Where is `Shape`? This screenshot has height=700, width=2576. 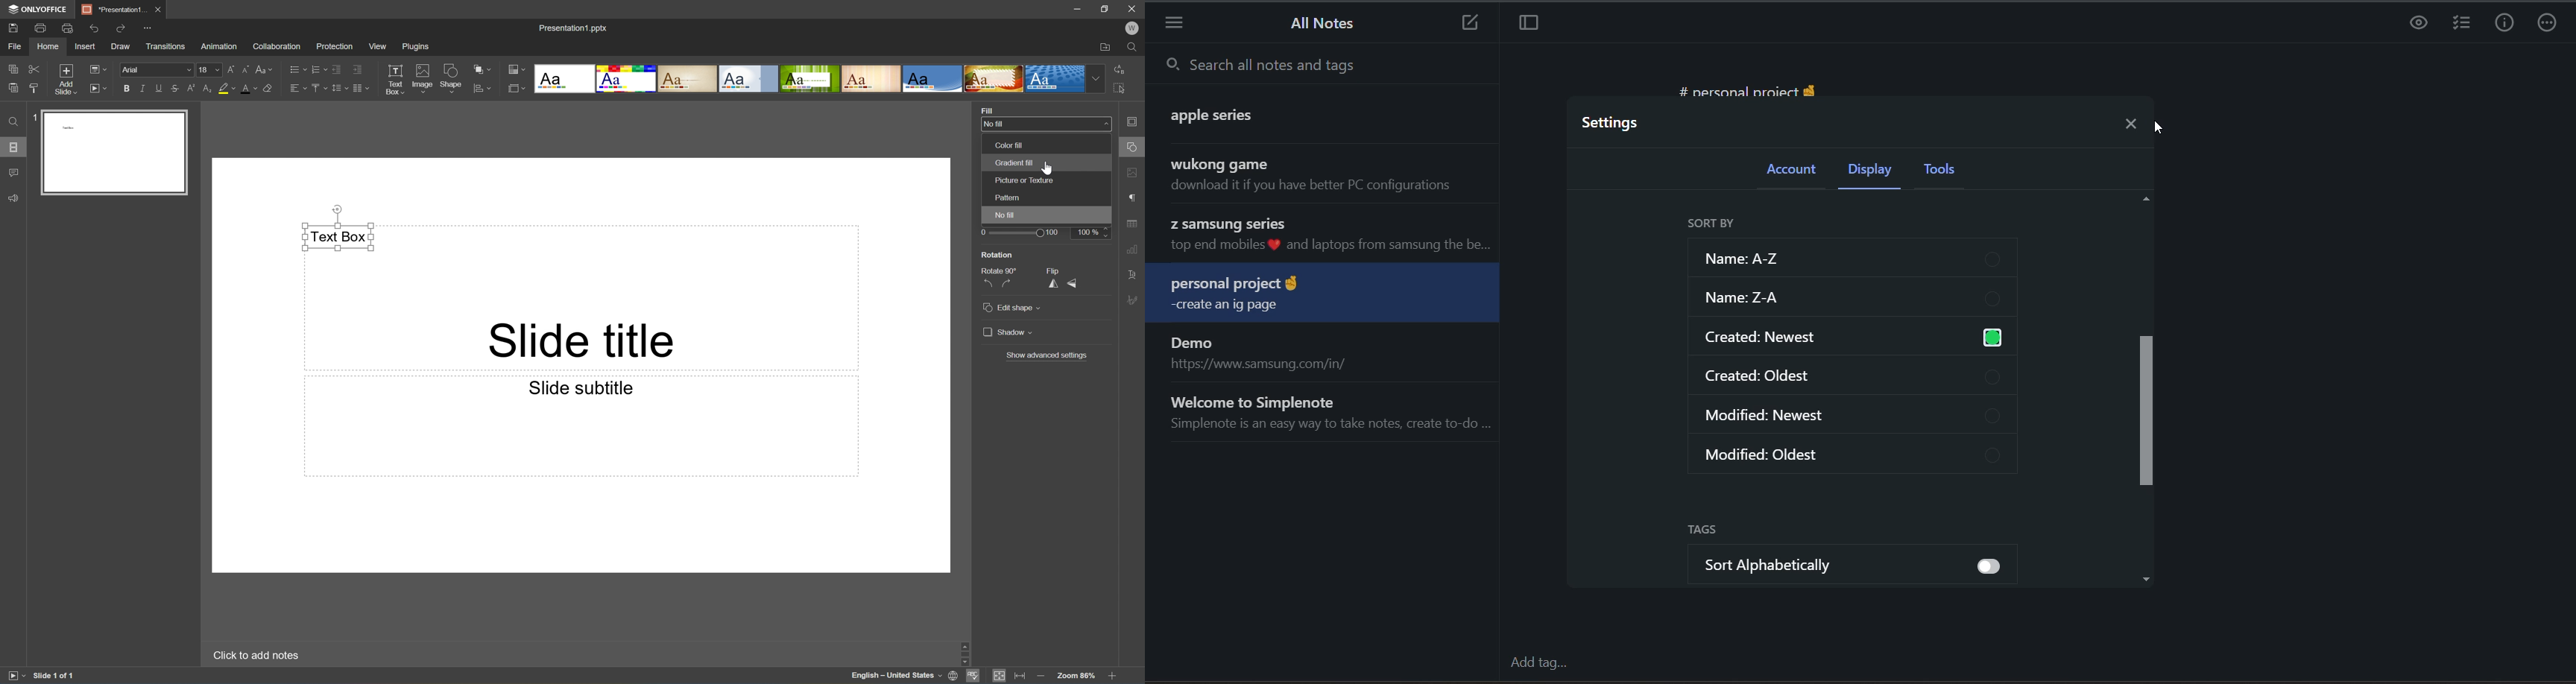 Shape is located at coordinates (450, 78).